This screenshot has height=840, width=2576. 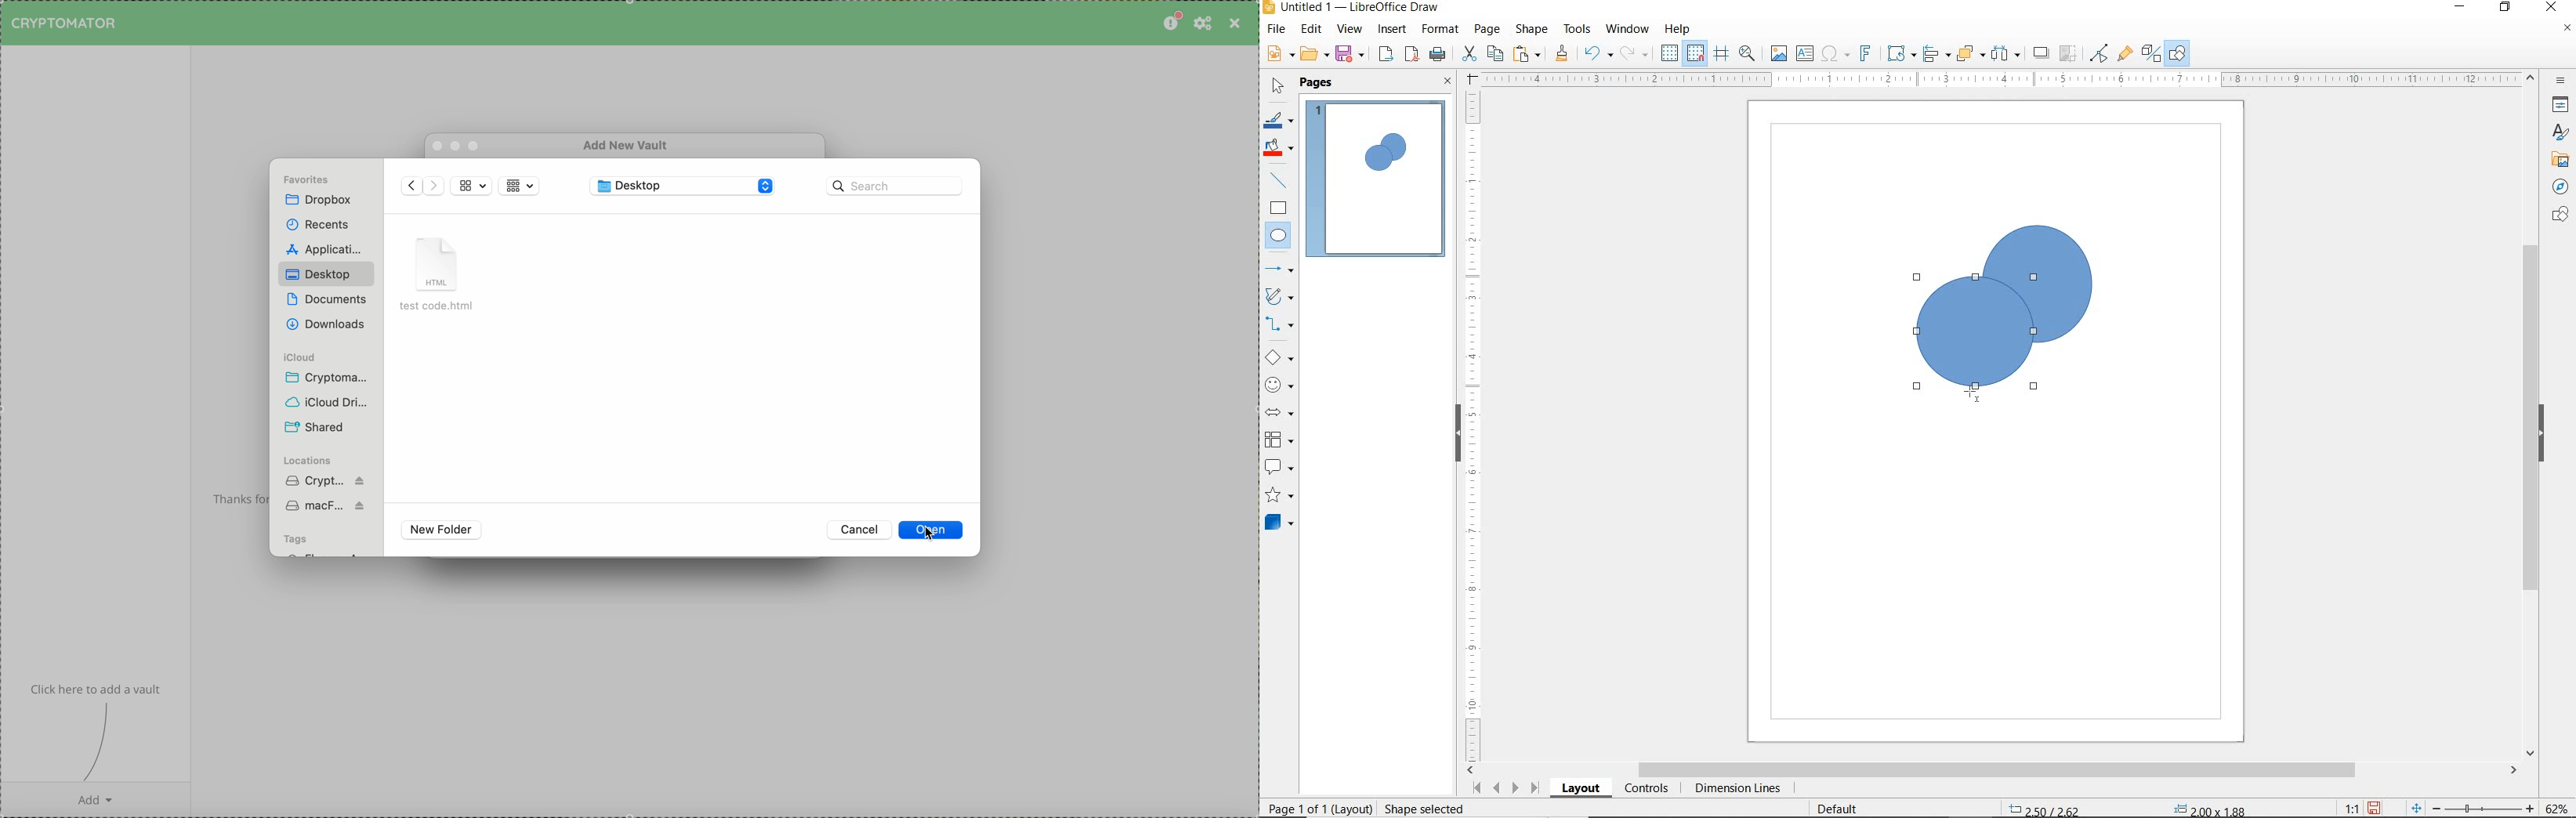 What do you see at coordinates (2531, 416) in the screenshot?
I see `SCROLLBAR` at bounding box center [2531, 416].